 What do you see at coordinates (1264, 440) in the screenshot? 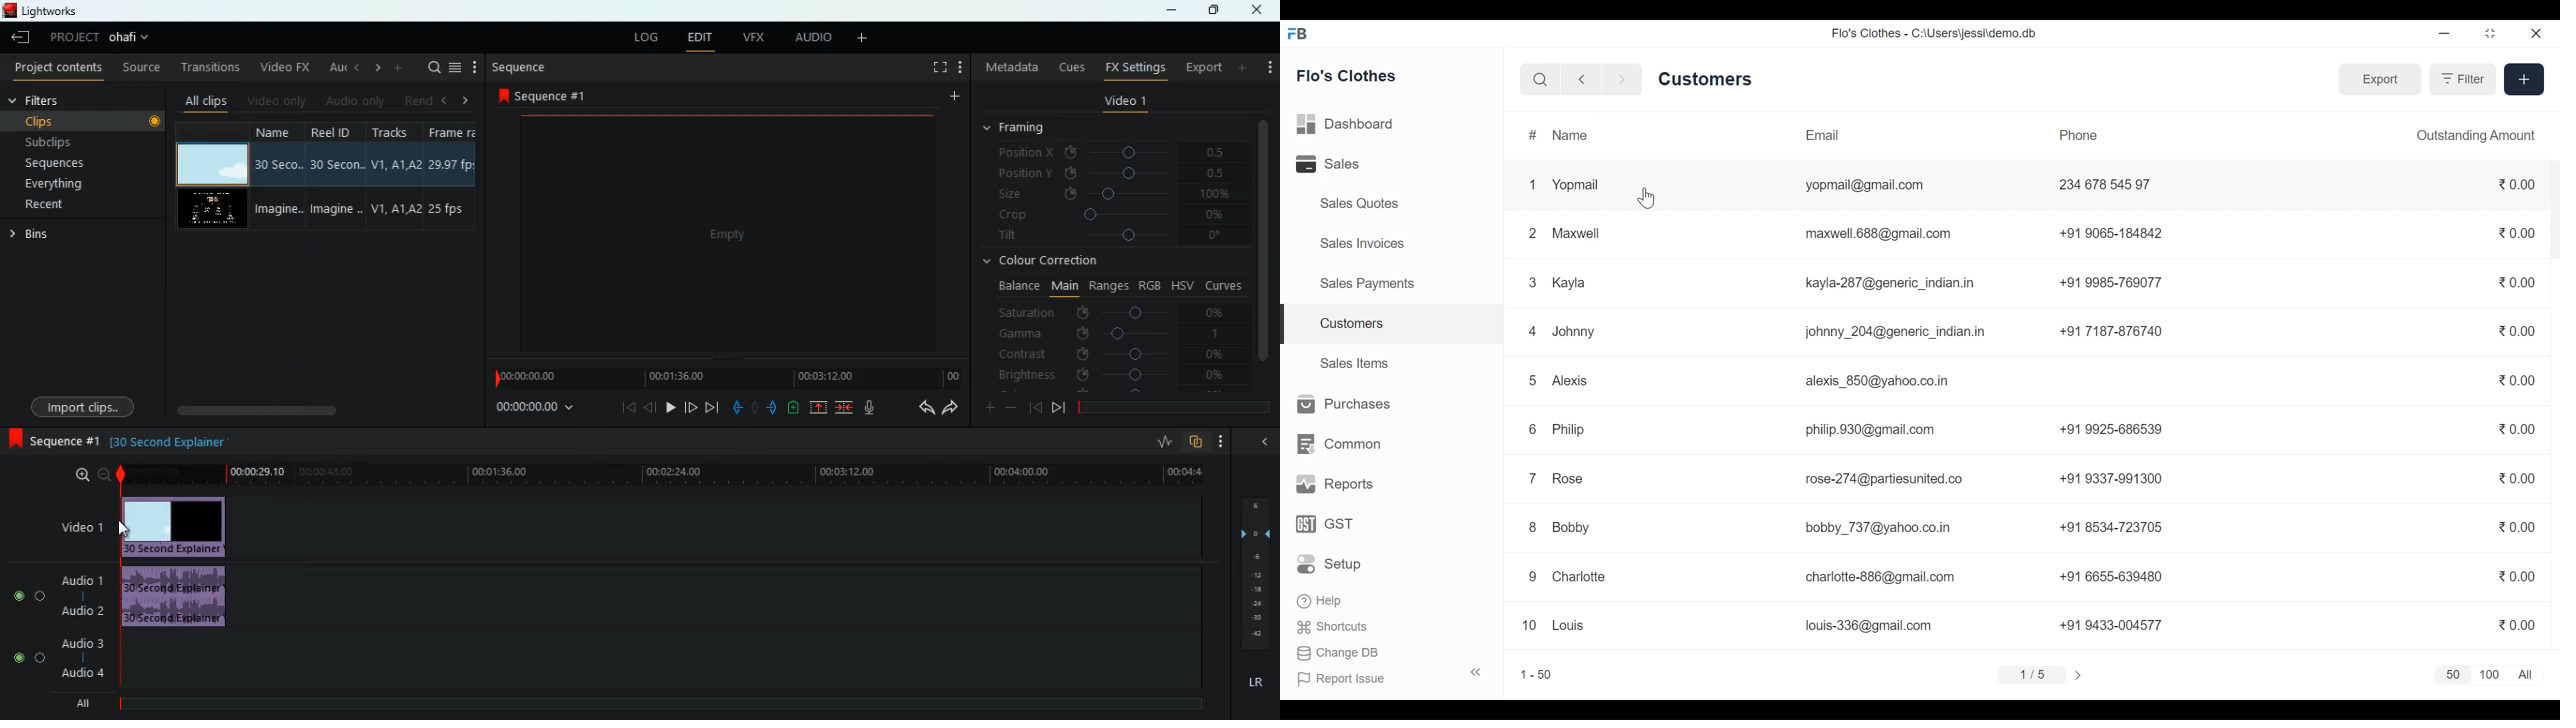
I see `minimize` at bounding box center [1264, 440].